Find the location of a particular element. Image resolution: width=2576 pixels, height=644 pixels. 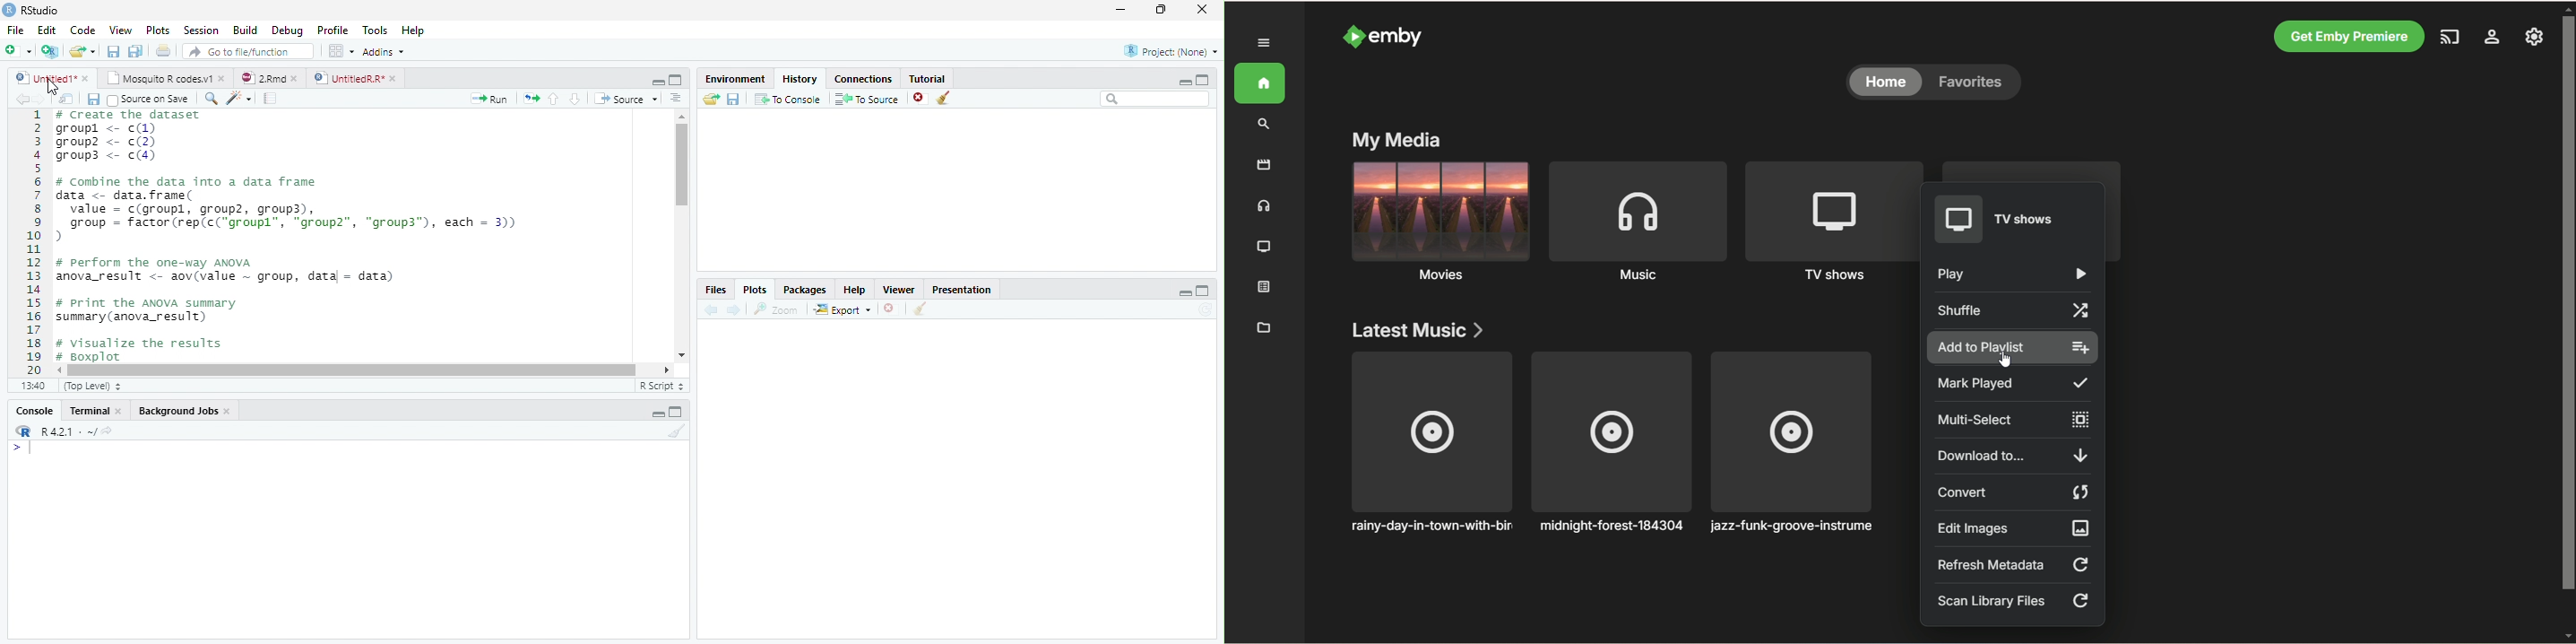

add to playlist is located at coordinates (2014, 347).